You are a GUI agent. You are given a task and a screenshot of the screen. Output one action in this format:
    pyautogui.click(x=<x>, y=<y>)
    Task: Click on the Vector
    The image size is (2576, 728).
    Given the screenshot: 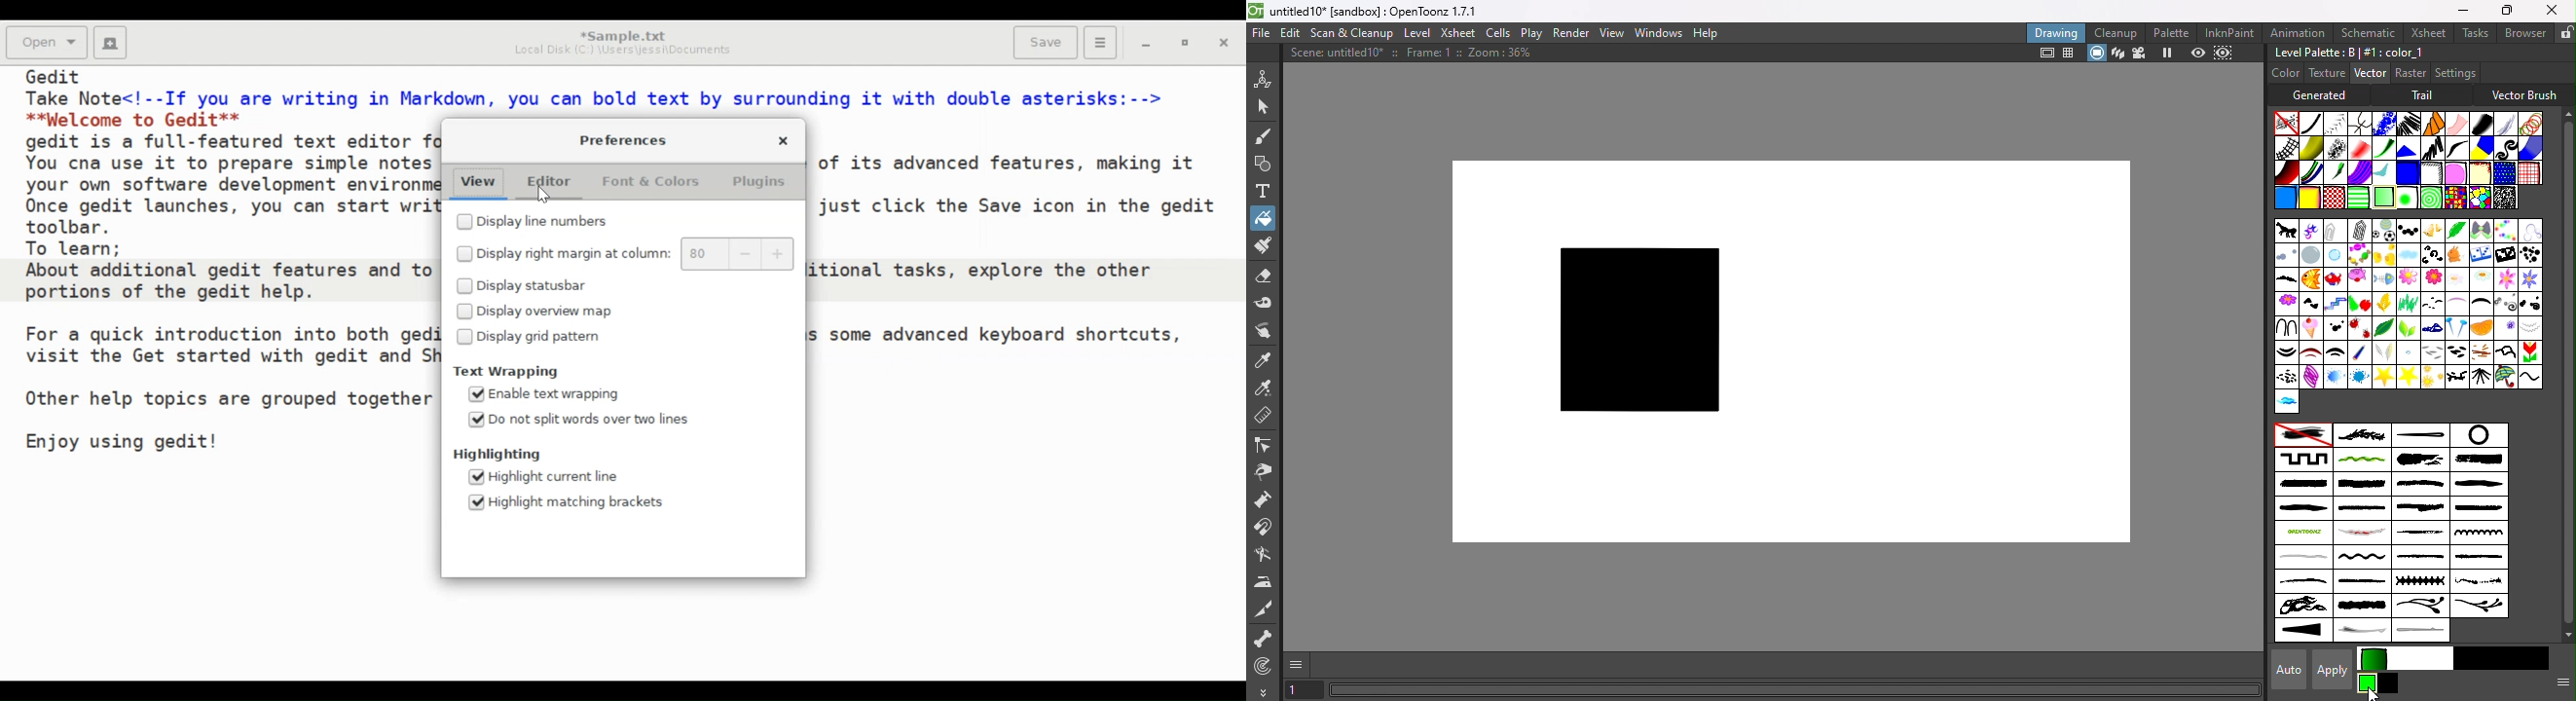 What is the action you would take?
    pyautogui.click(x=2370, y=72)
    